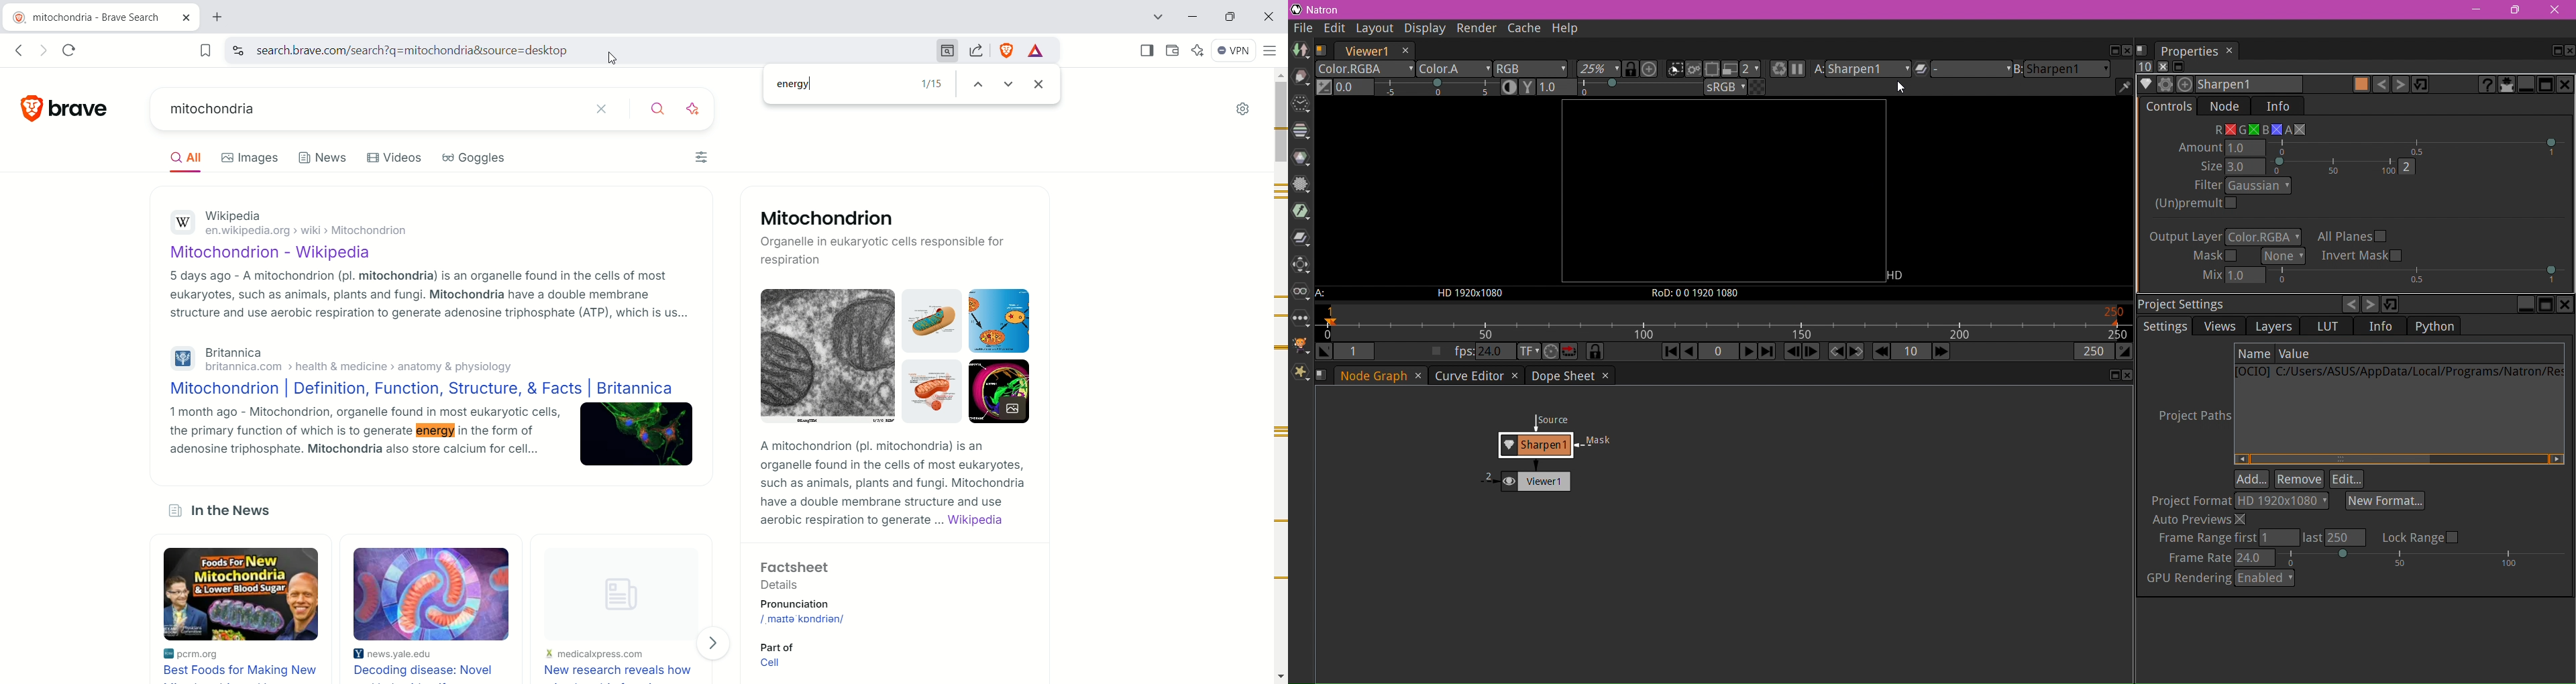  I want to click on Best food for making new, so click(246, 671).